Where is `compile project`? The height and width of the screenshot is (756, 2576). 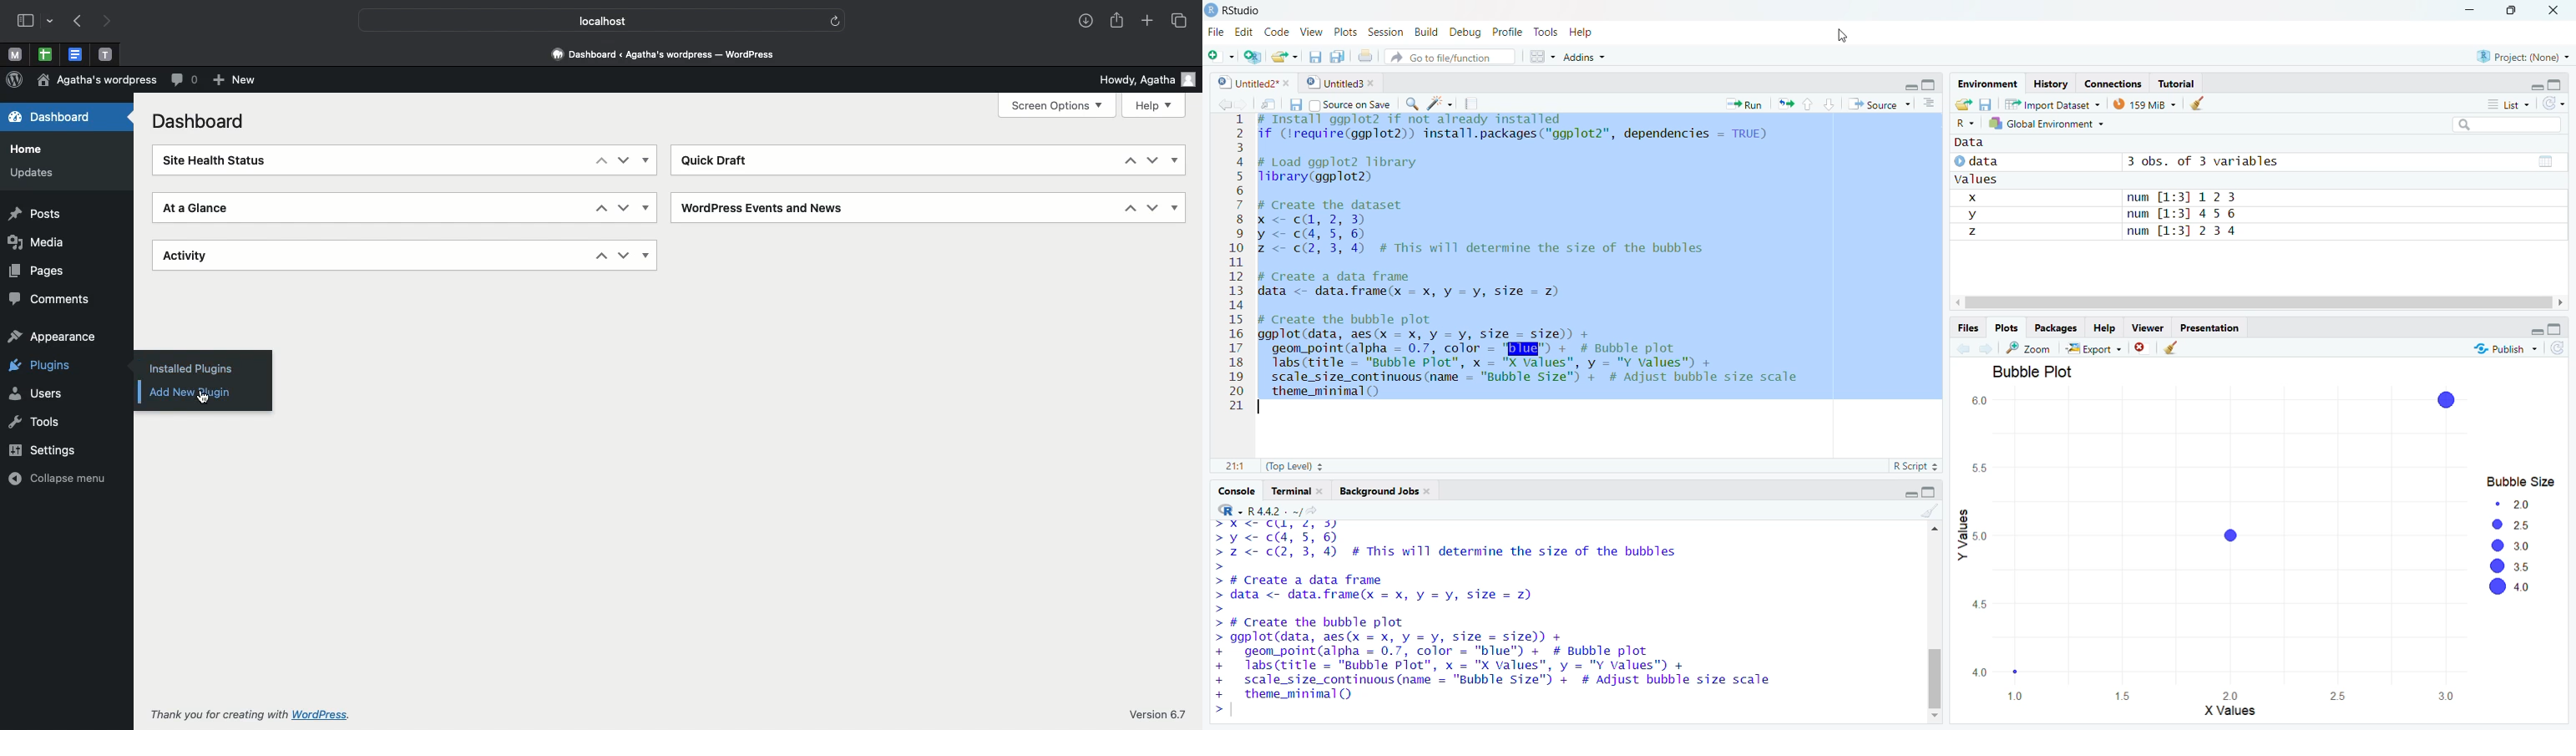
compile project is located at coordinates (1477, 103).